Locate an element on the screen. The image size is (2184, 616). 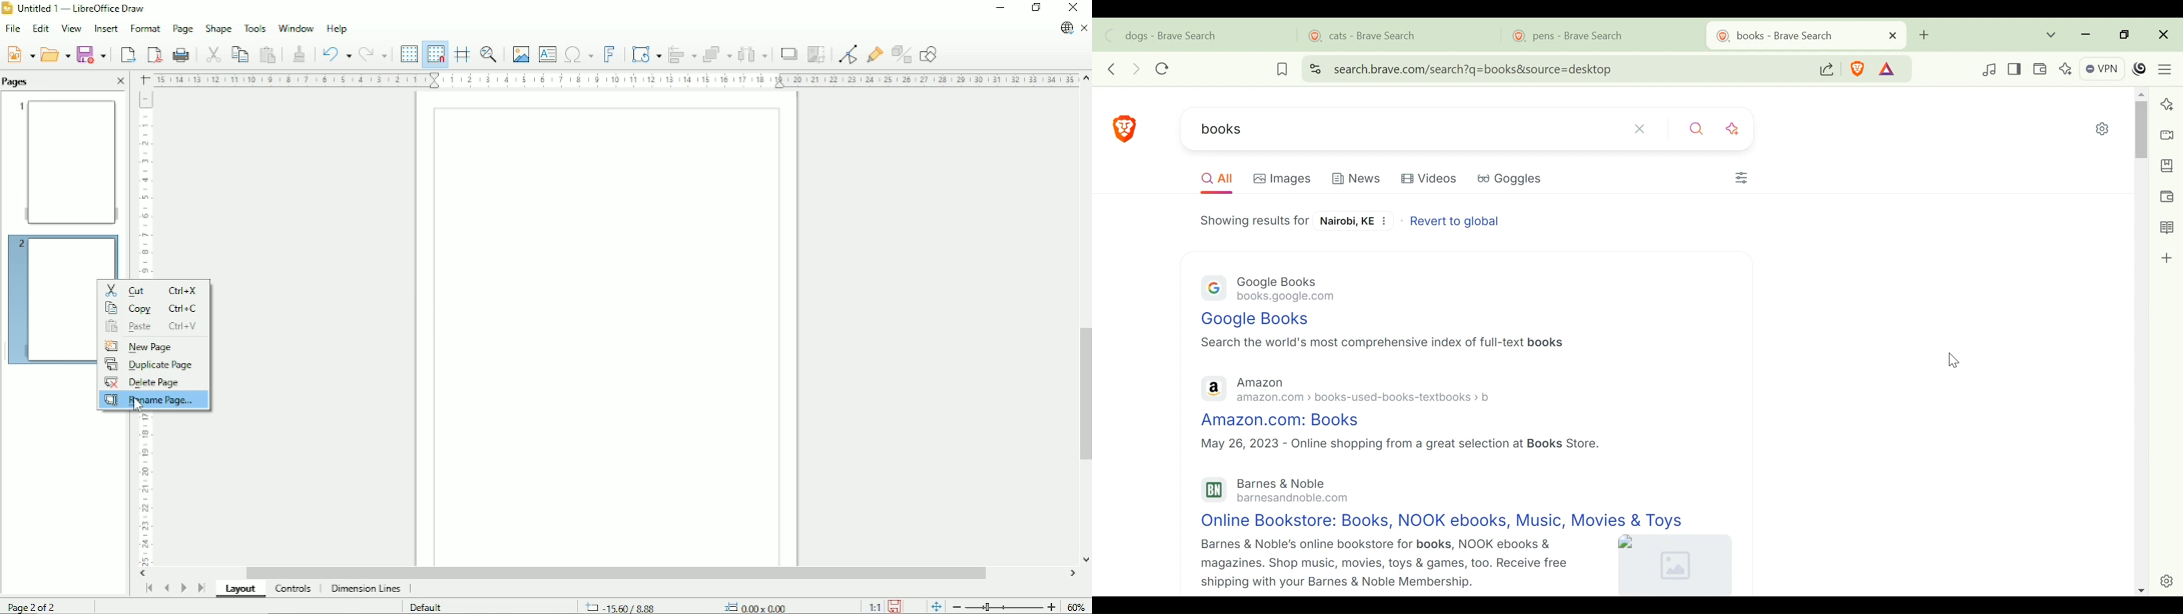
Horizontal scale is located at coordinates (614, 79).